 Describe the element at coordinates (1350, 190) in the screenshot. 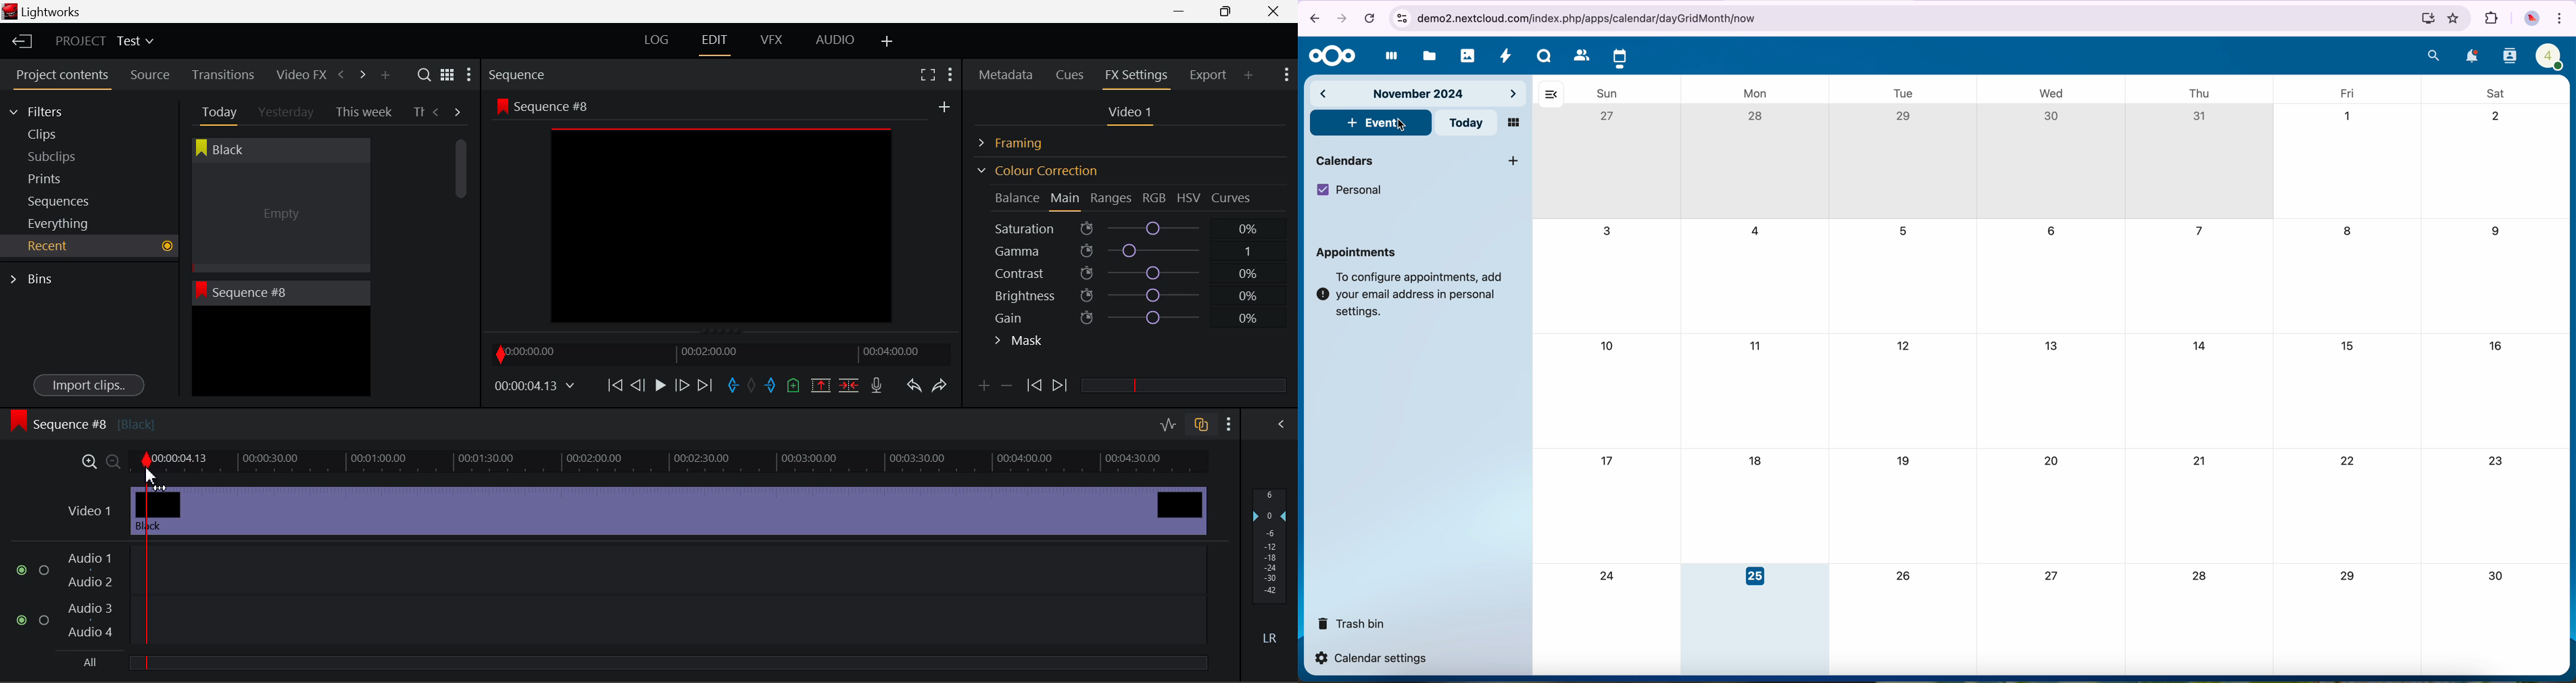

I see `personal` at that location.